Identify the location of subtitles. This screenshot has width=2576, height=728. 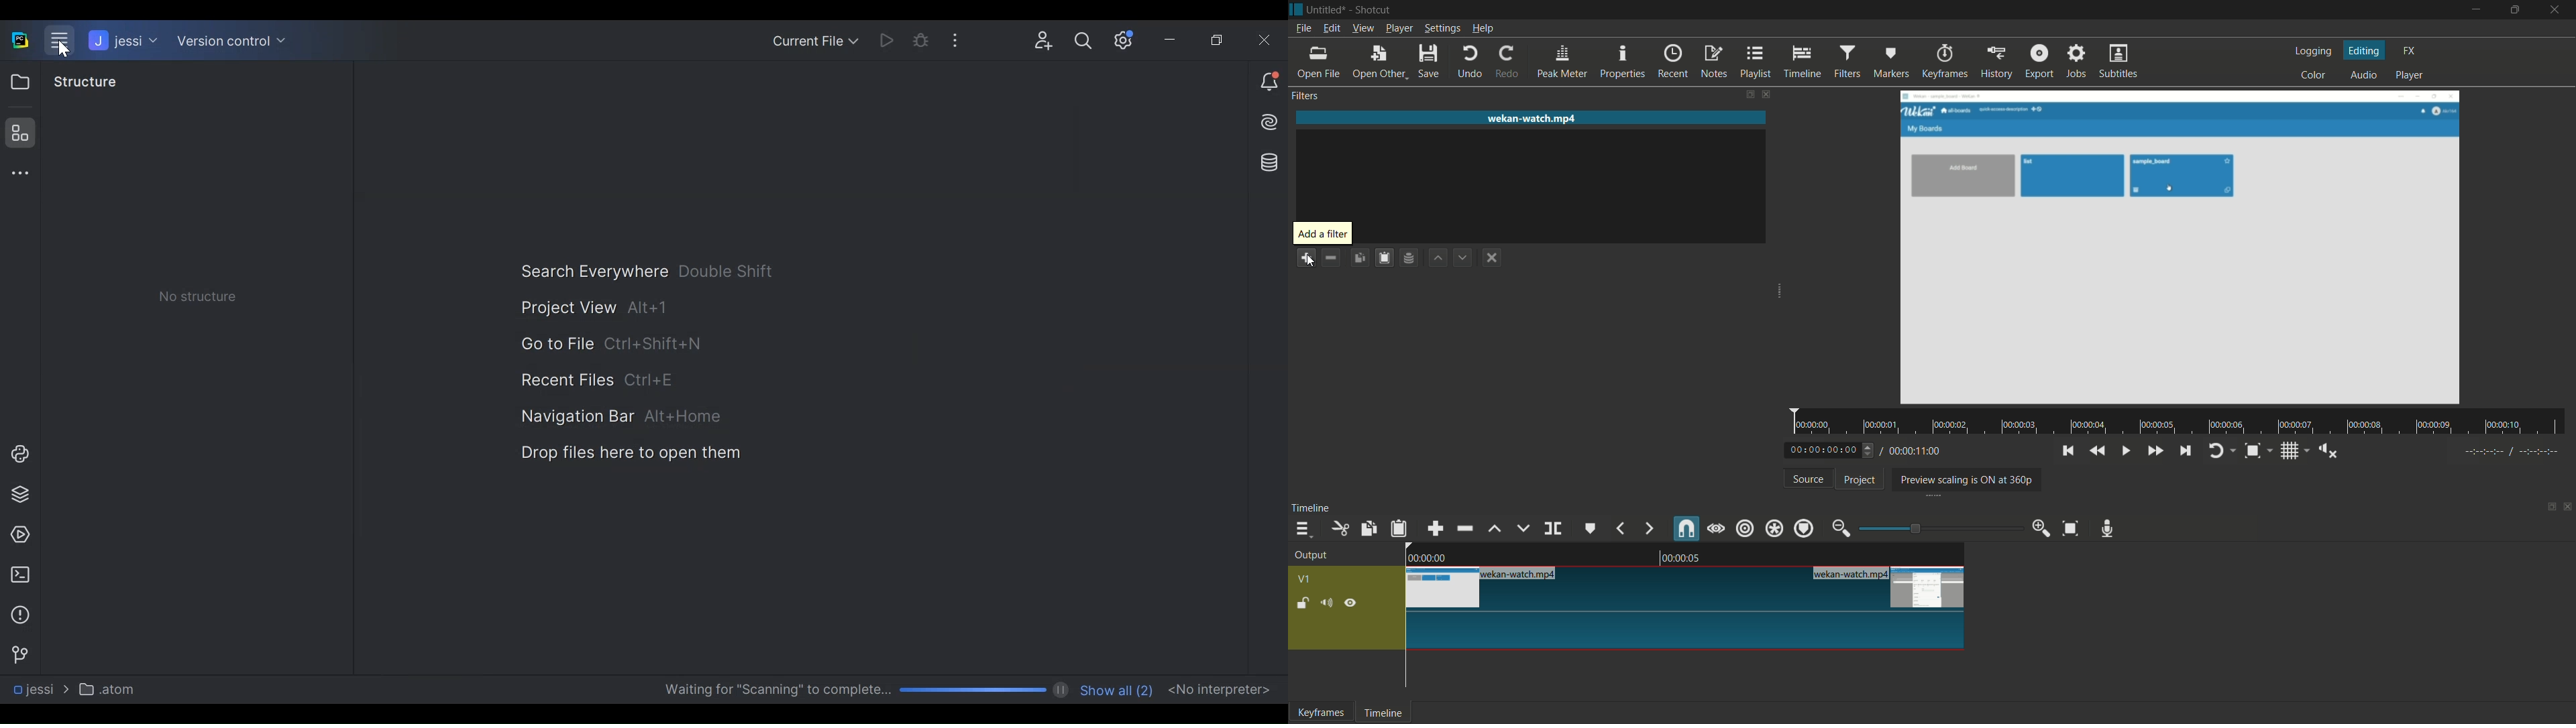
(2120, 61).